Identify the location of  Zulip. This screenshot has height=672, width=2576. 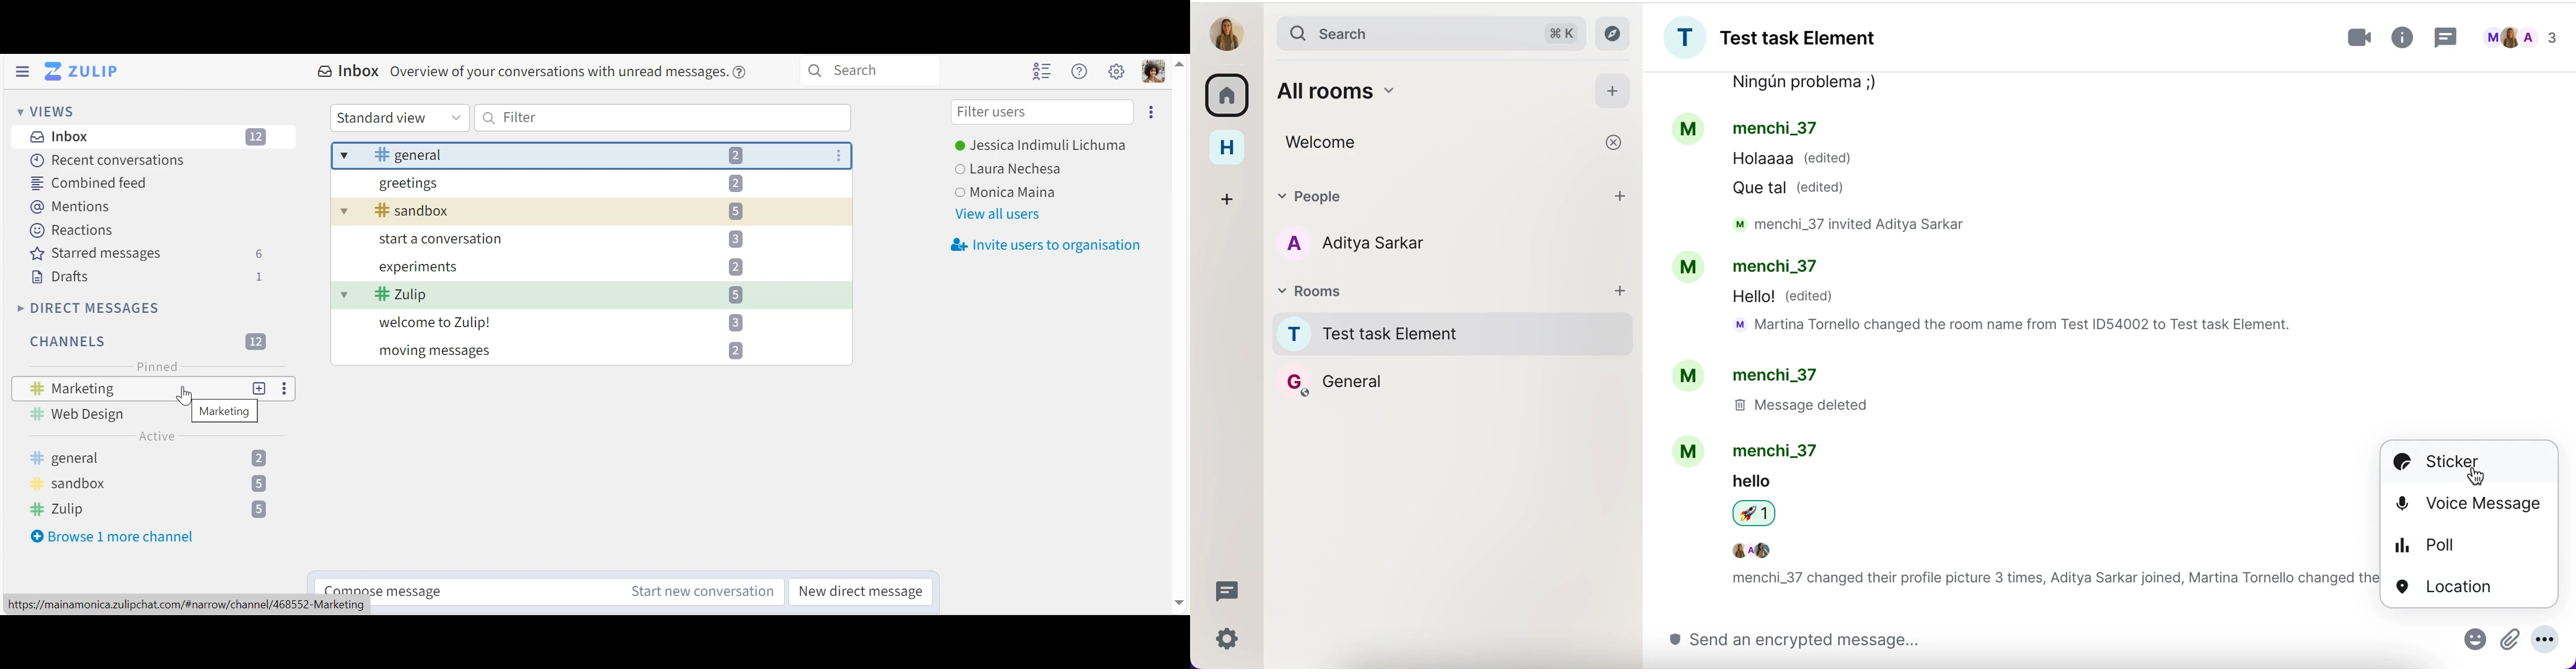
(568, 296).